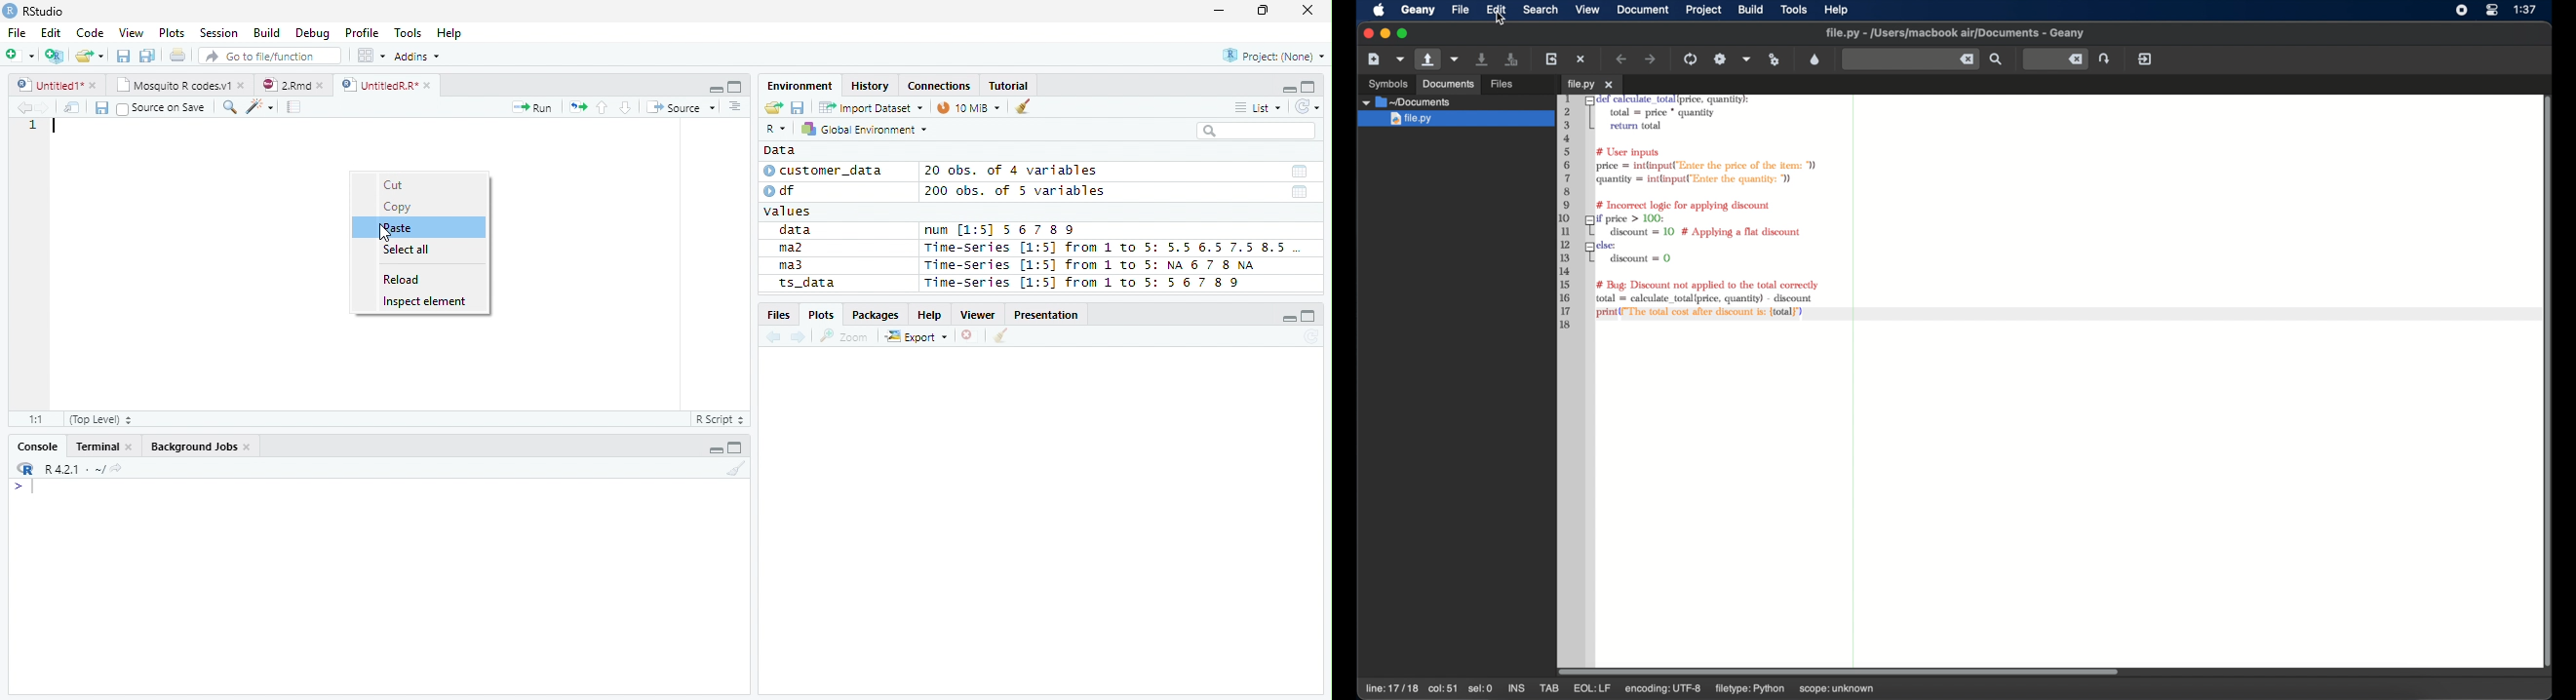  Describe the element at coordinates (796, 265) in the screenshot. I see `ma3` at that location.